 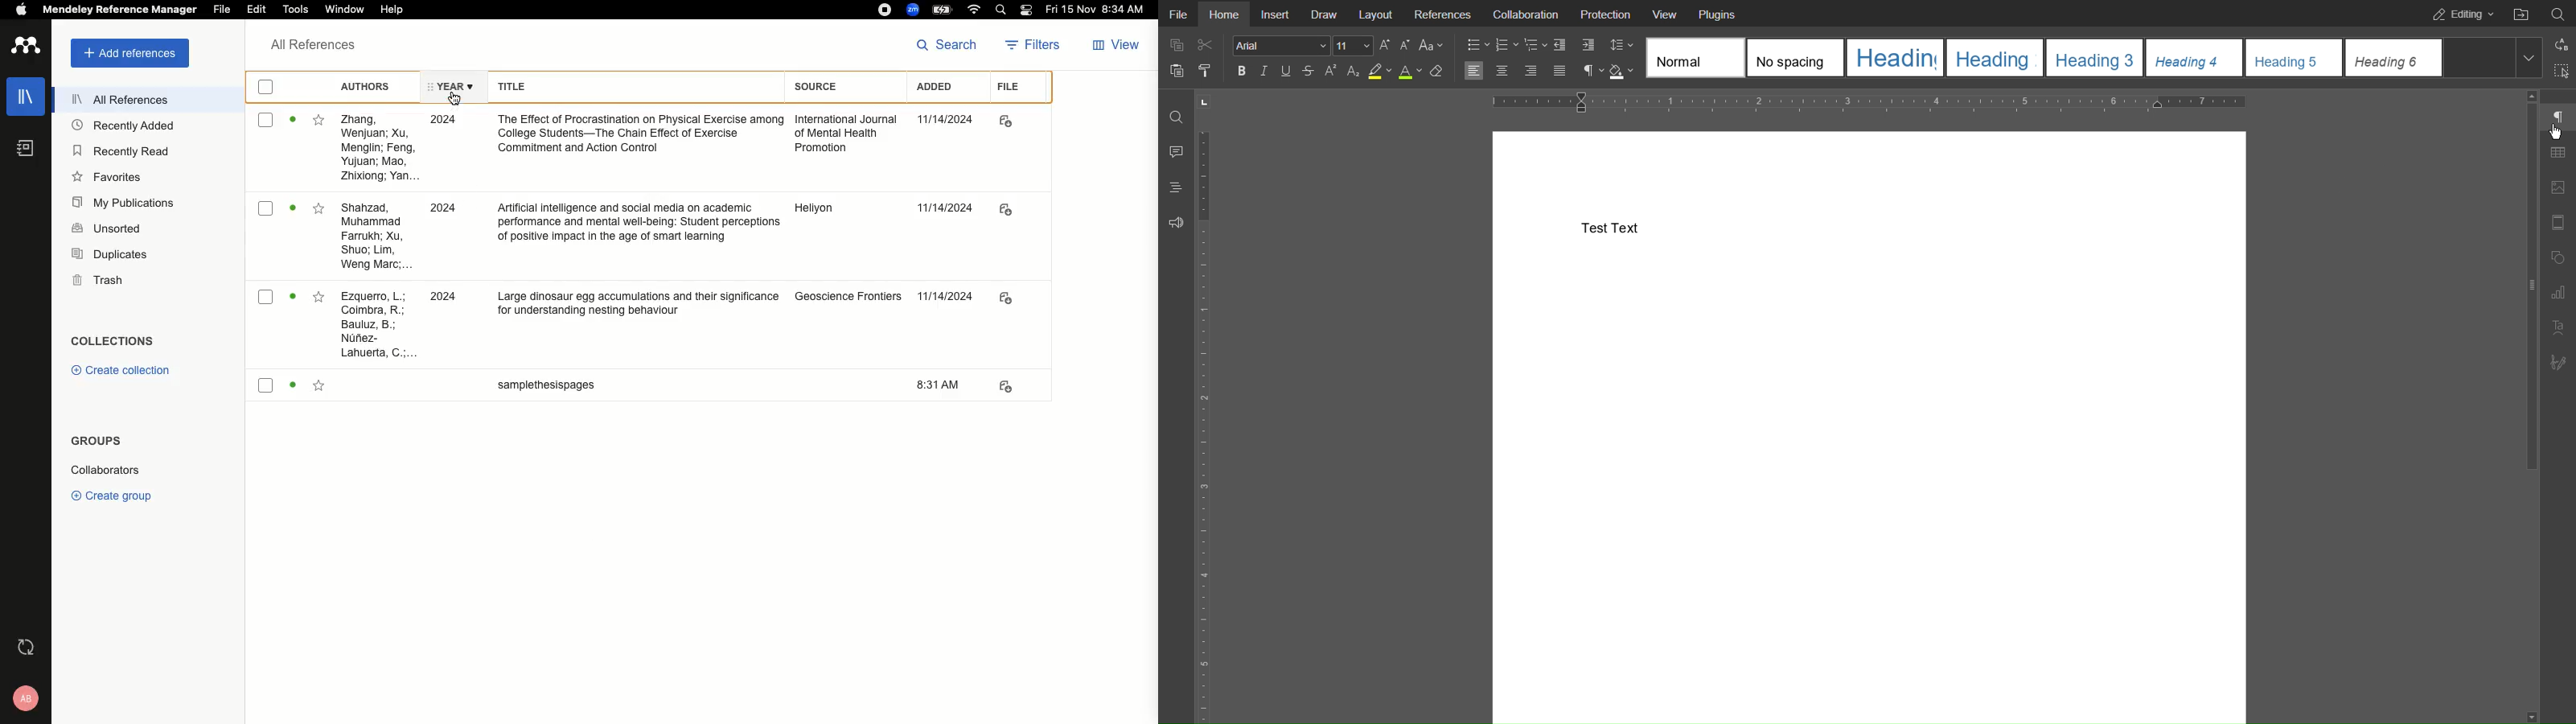 What do you see at coordinates (380, 147) in the screenshot?
I see `authors name` at bounding box center [380, 147].